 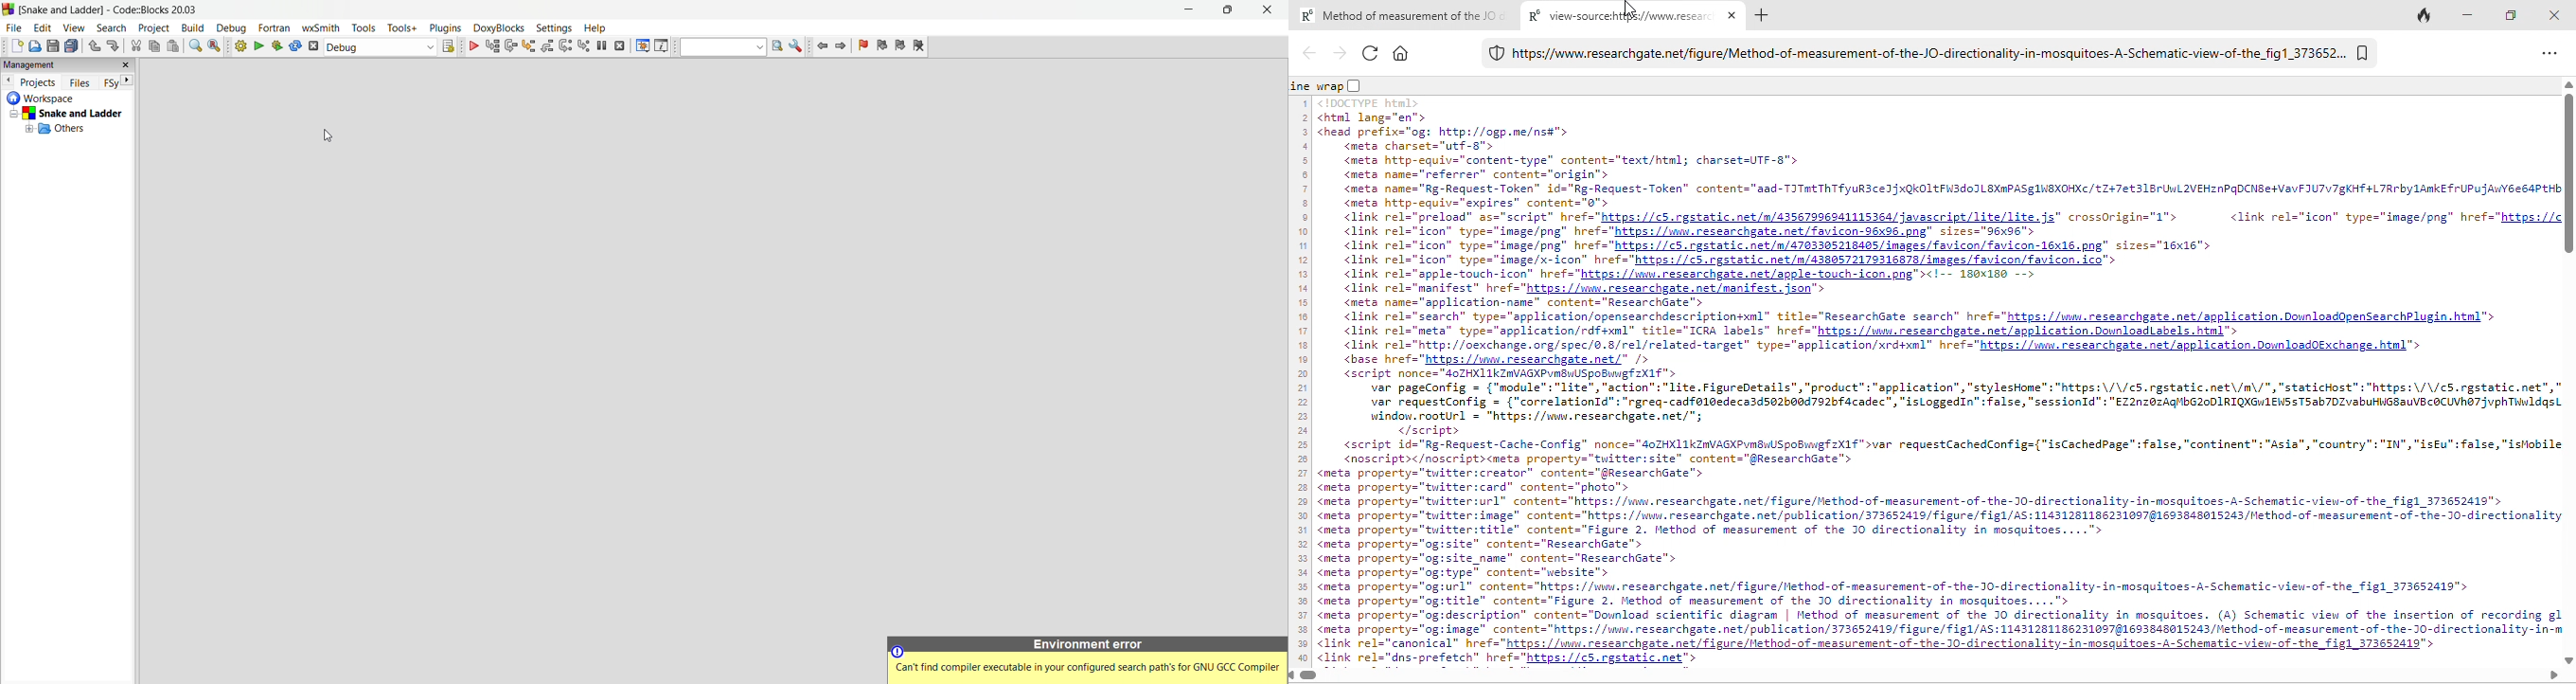 I want to click on stop debugger, so click(x=620, y=46).